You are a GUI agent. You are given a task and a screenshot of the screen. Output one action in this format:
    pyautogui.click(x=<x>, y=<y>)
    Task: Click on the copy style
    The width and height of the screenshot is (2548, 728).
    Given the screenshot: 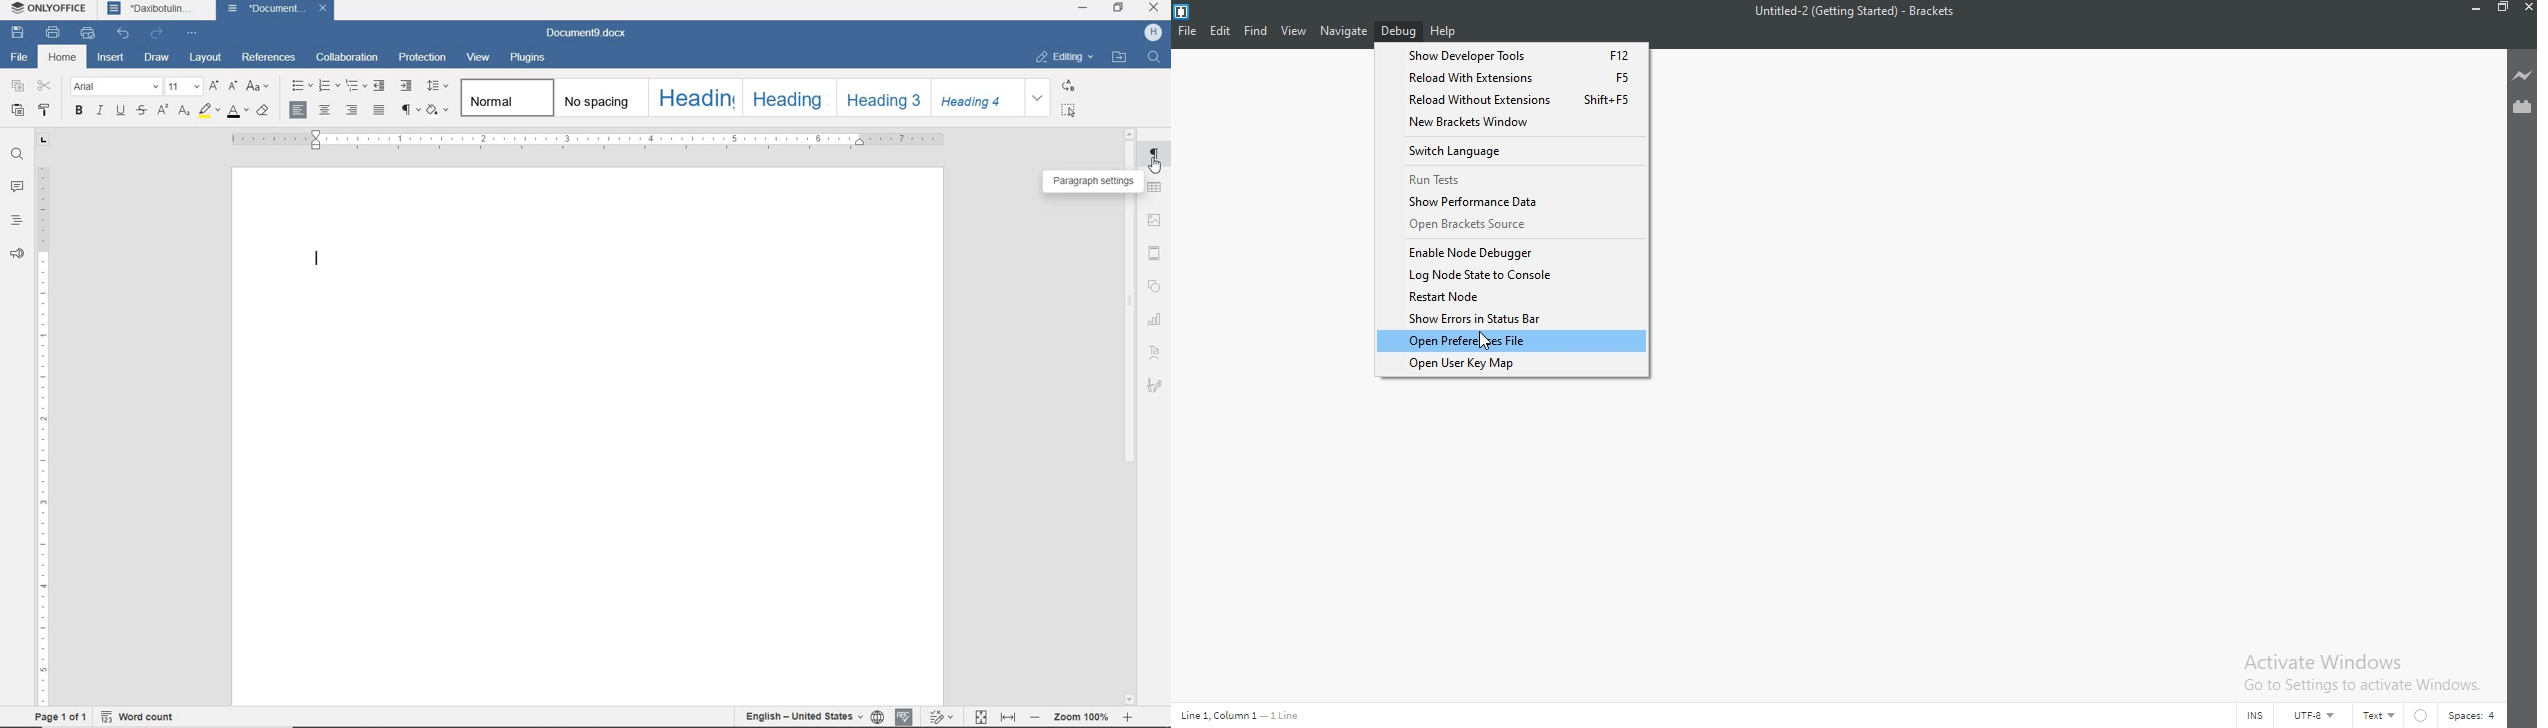 What is the action you would take?
    pyautogui.click(x=47, y=111)
    